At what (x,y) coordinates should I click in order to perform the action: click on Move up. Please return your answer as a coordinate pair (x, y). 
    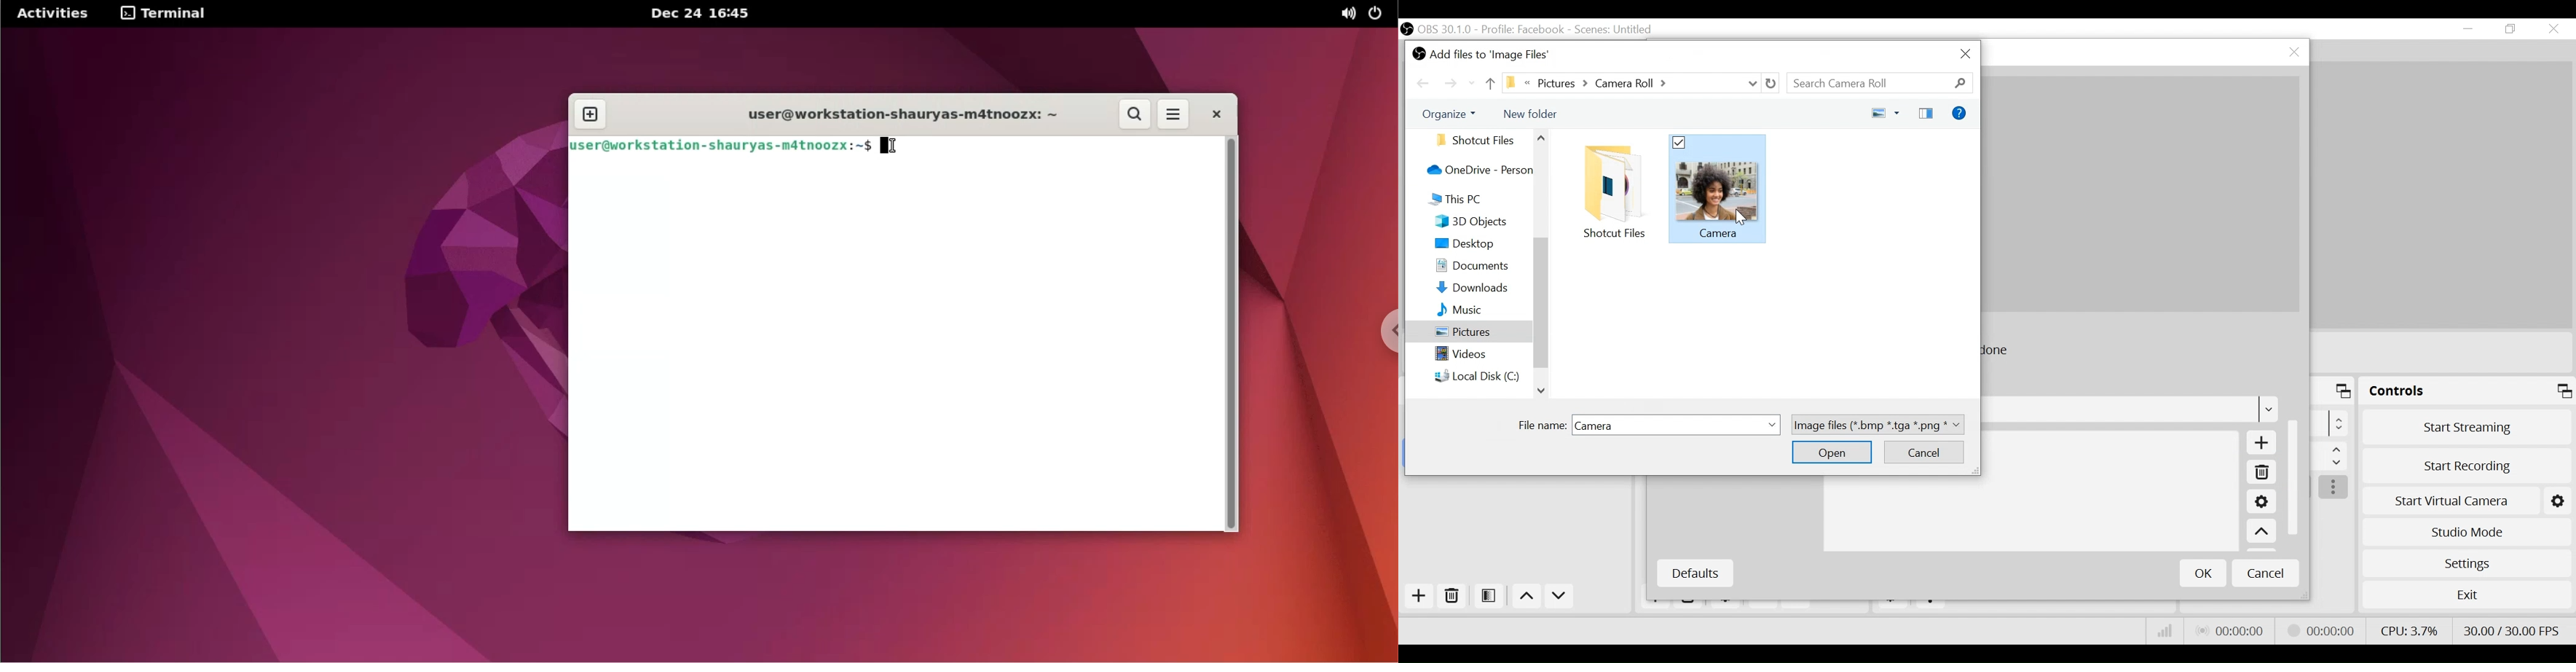
    Looking at the image, I should click on (2262, 532).